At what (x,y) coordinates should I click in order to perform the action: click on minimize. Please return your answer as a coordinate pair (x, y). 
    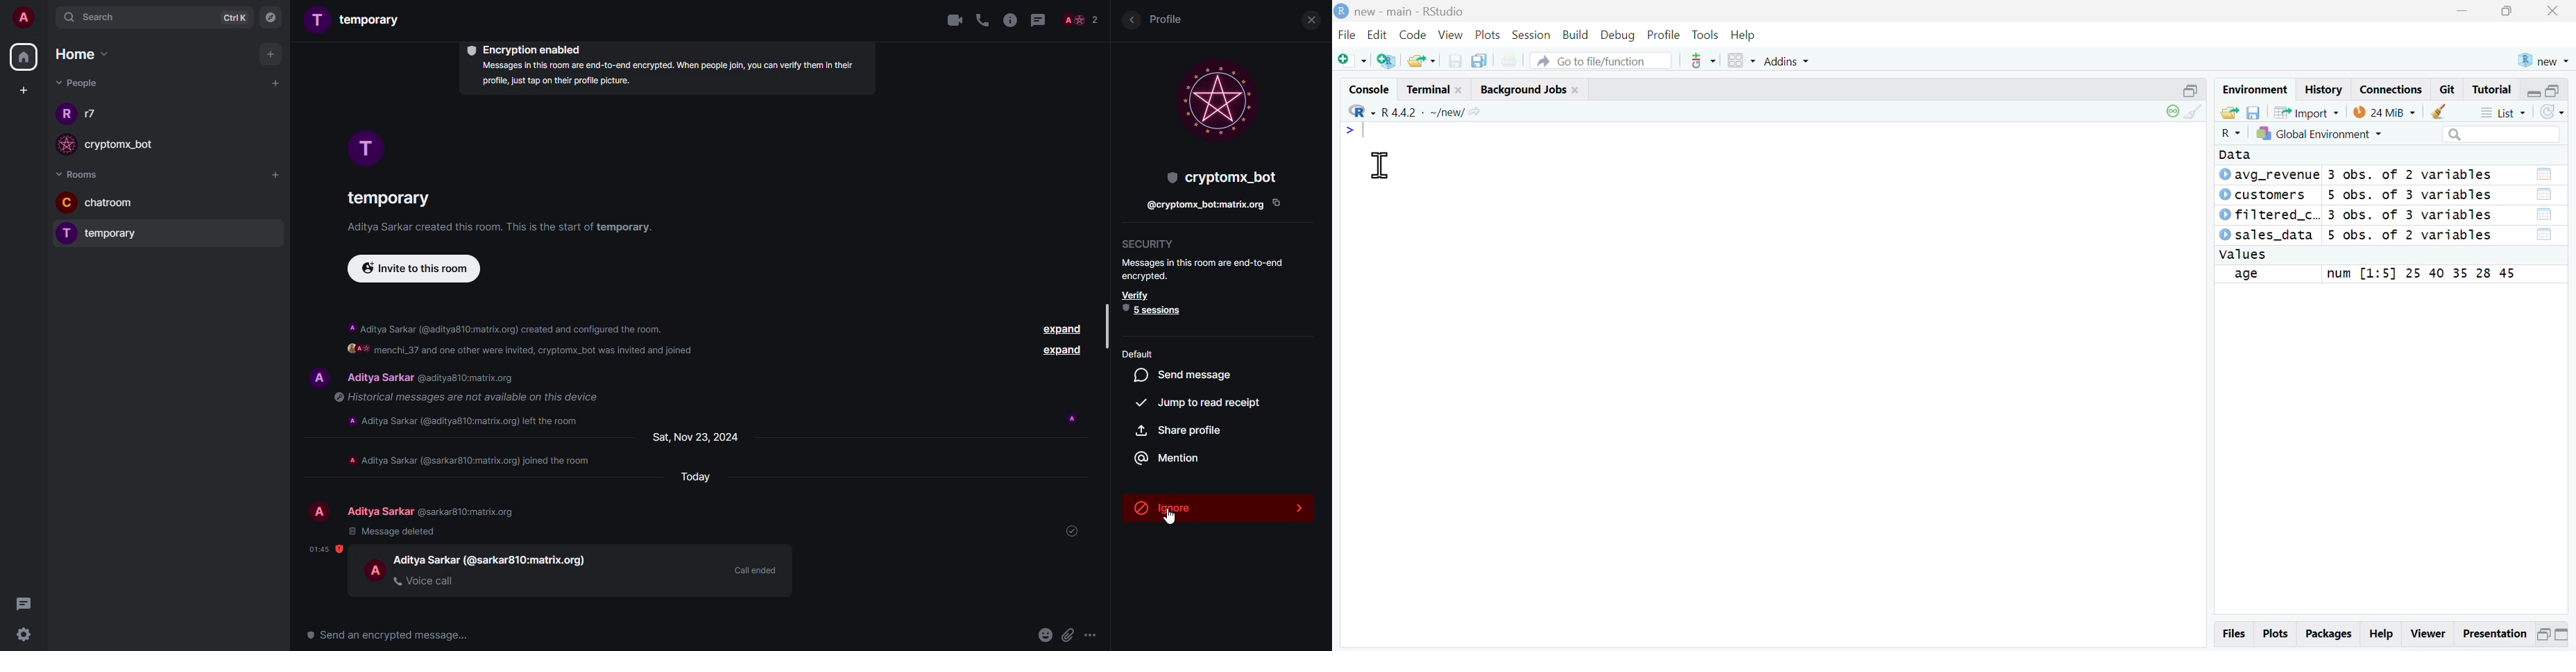
    Looking at the image, I should click on (2193, 89).